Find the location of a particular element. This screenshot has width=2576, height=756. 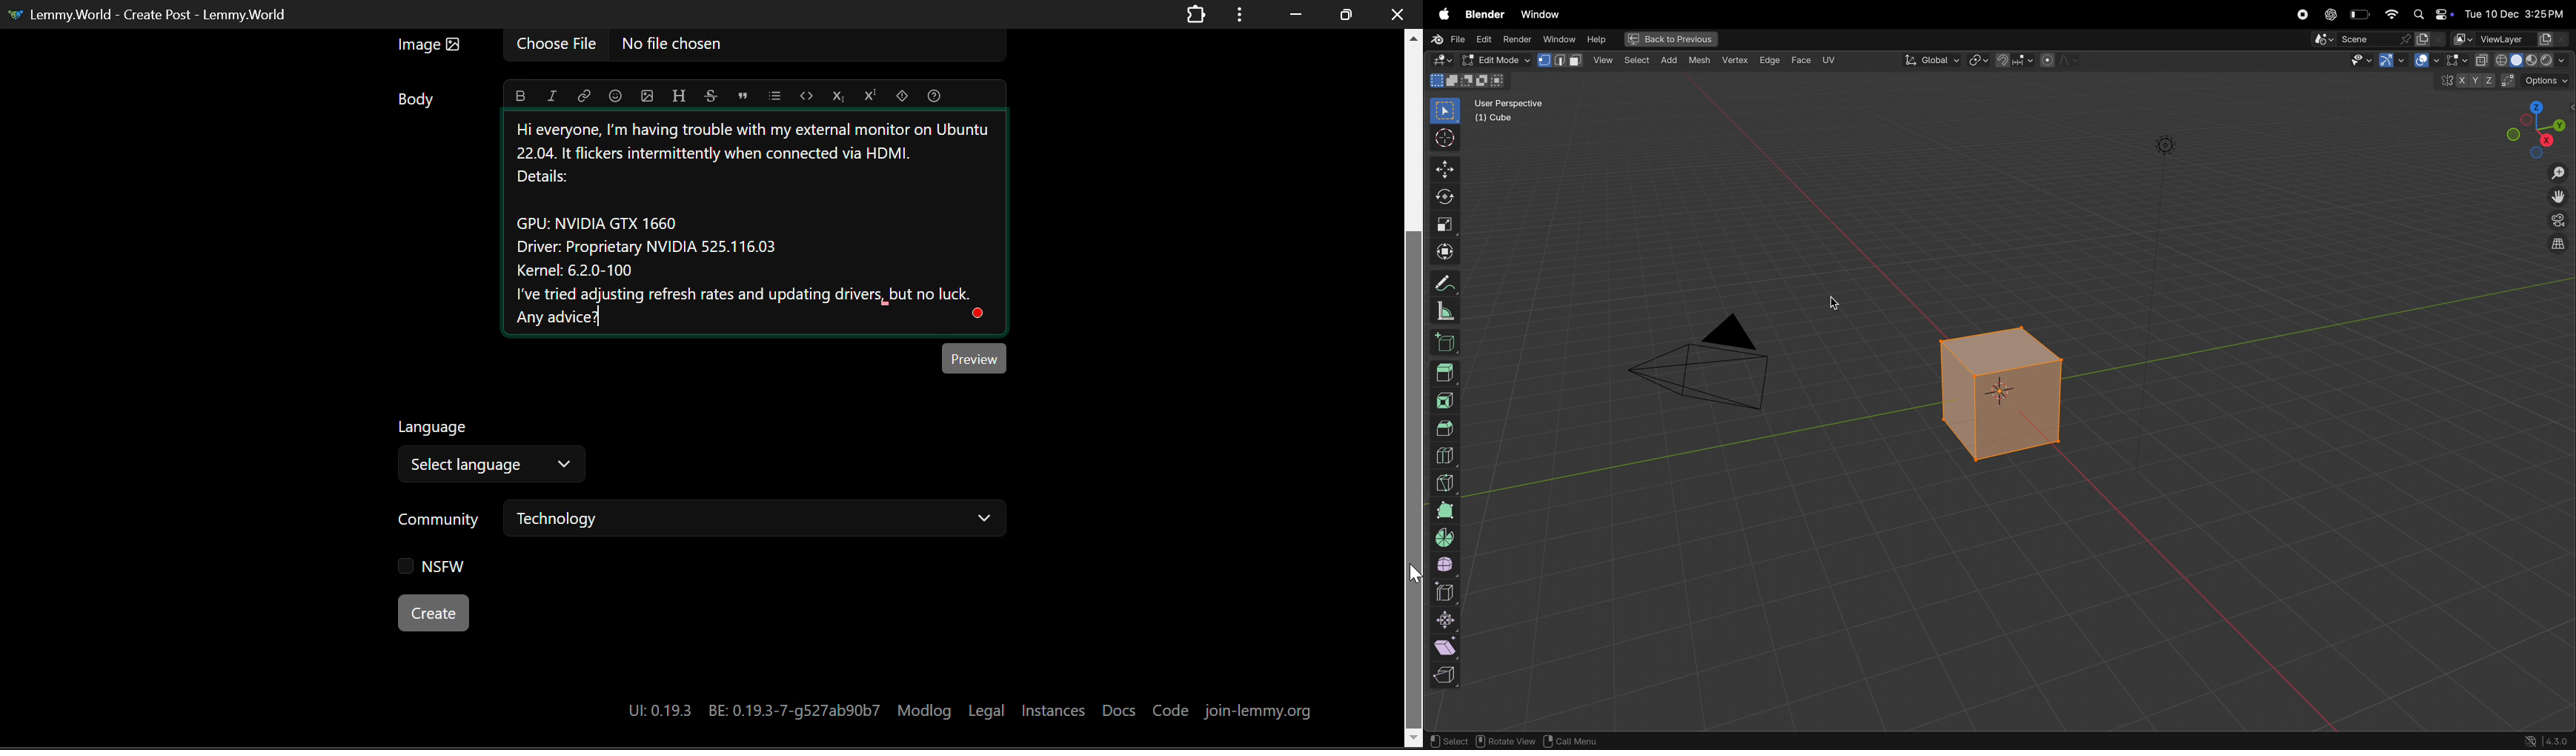

knife is located at coordinates (1446, 481).